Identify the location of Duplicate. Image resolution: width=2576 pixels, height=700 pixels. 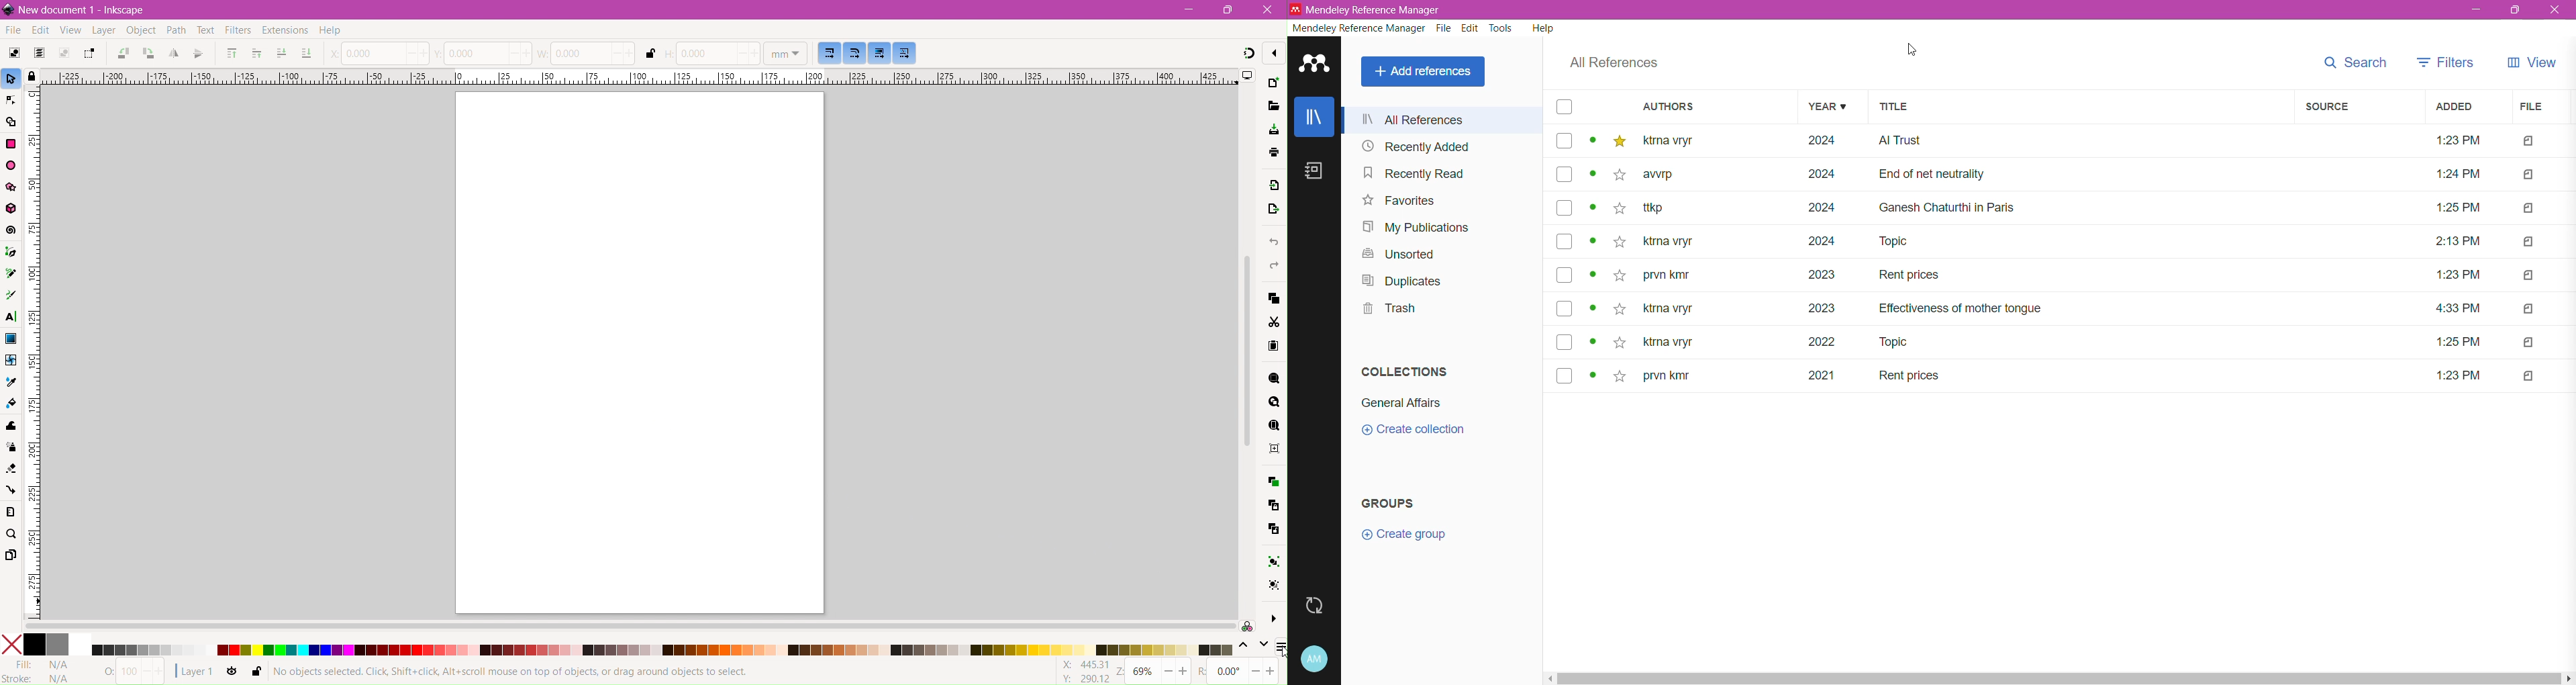
(1271, 480).